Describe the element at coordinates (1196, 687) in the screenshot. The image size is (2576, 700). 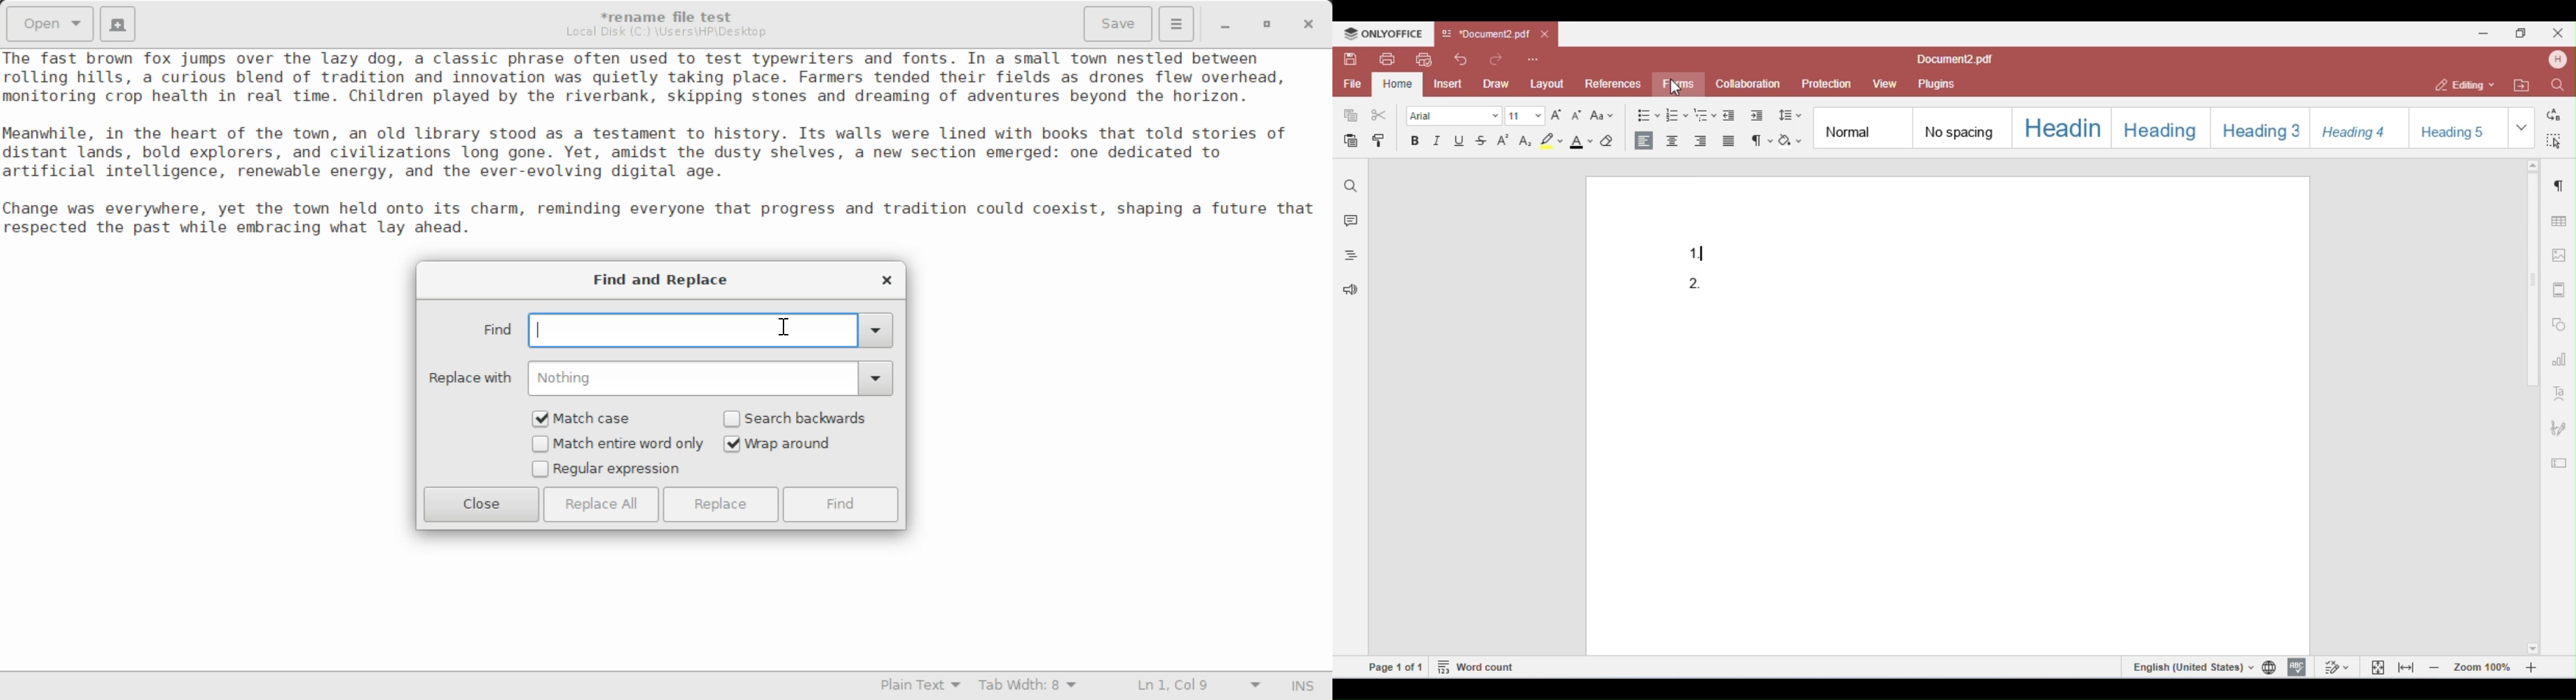
I see `Line and Character Count` at that location.